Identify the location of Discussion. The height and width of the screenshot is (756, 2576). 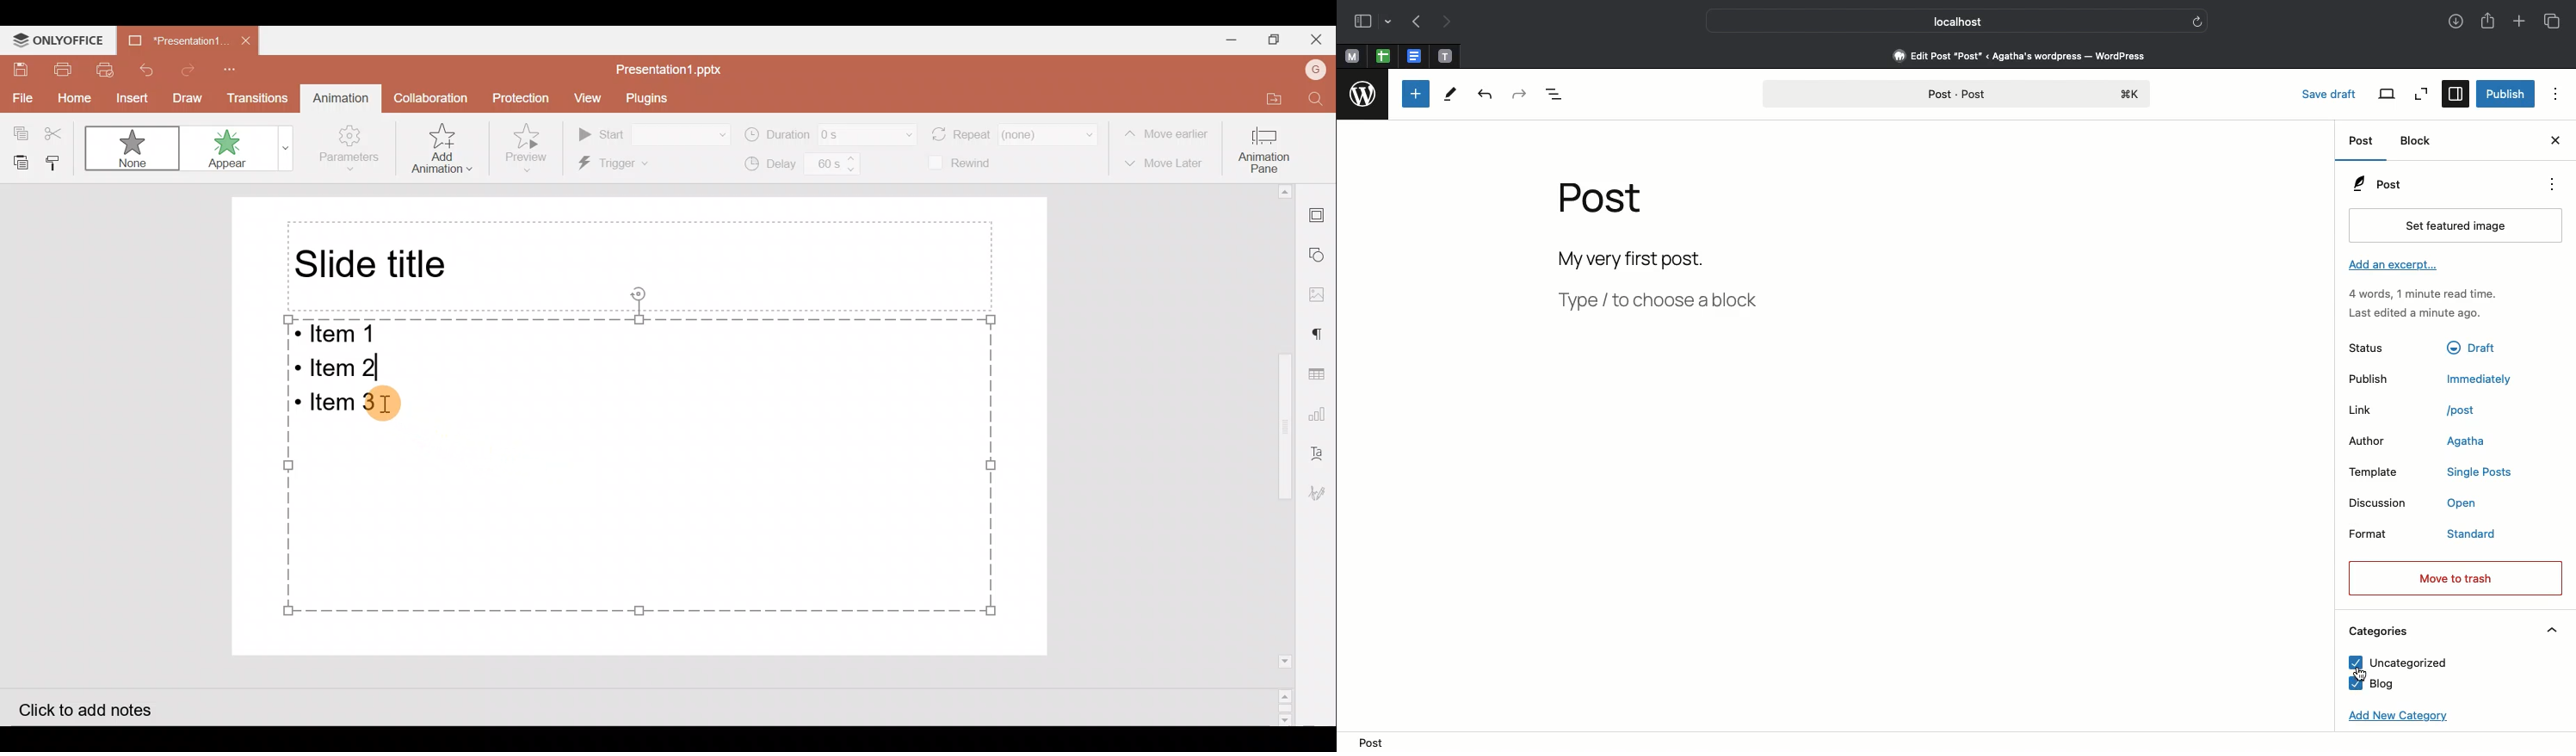
(2380, 503).